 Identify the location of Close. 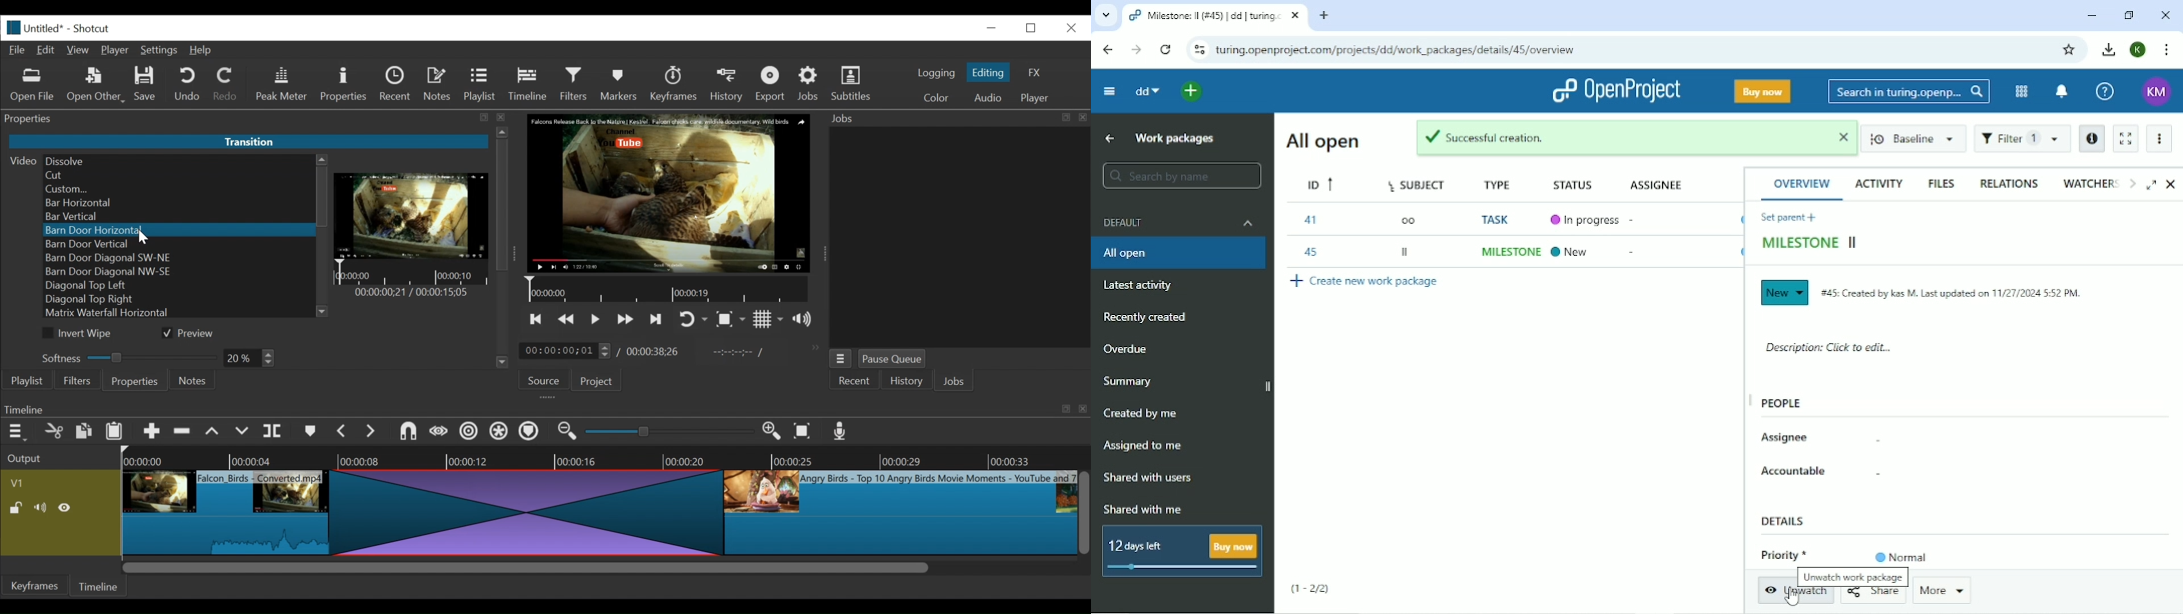
(1839, 136).